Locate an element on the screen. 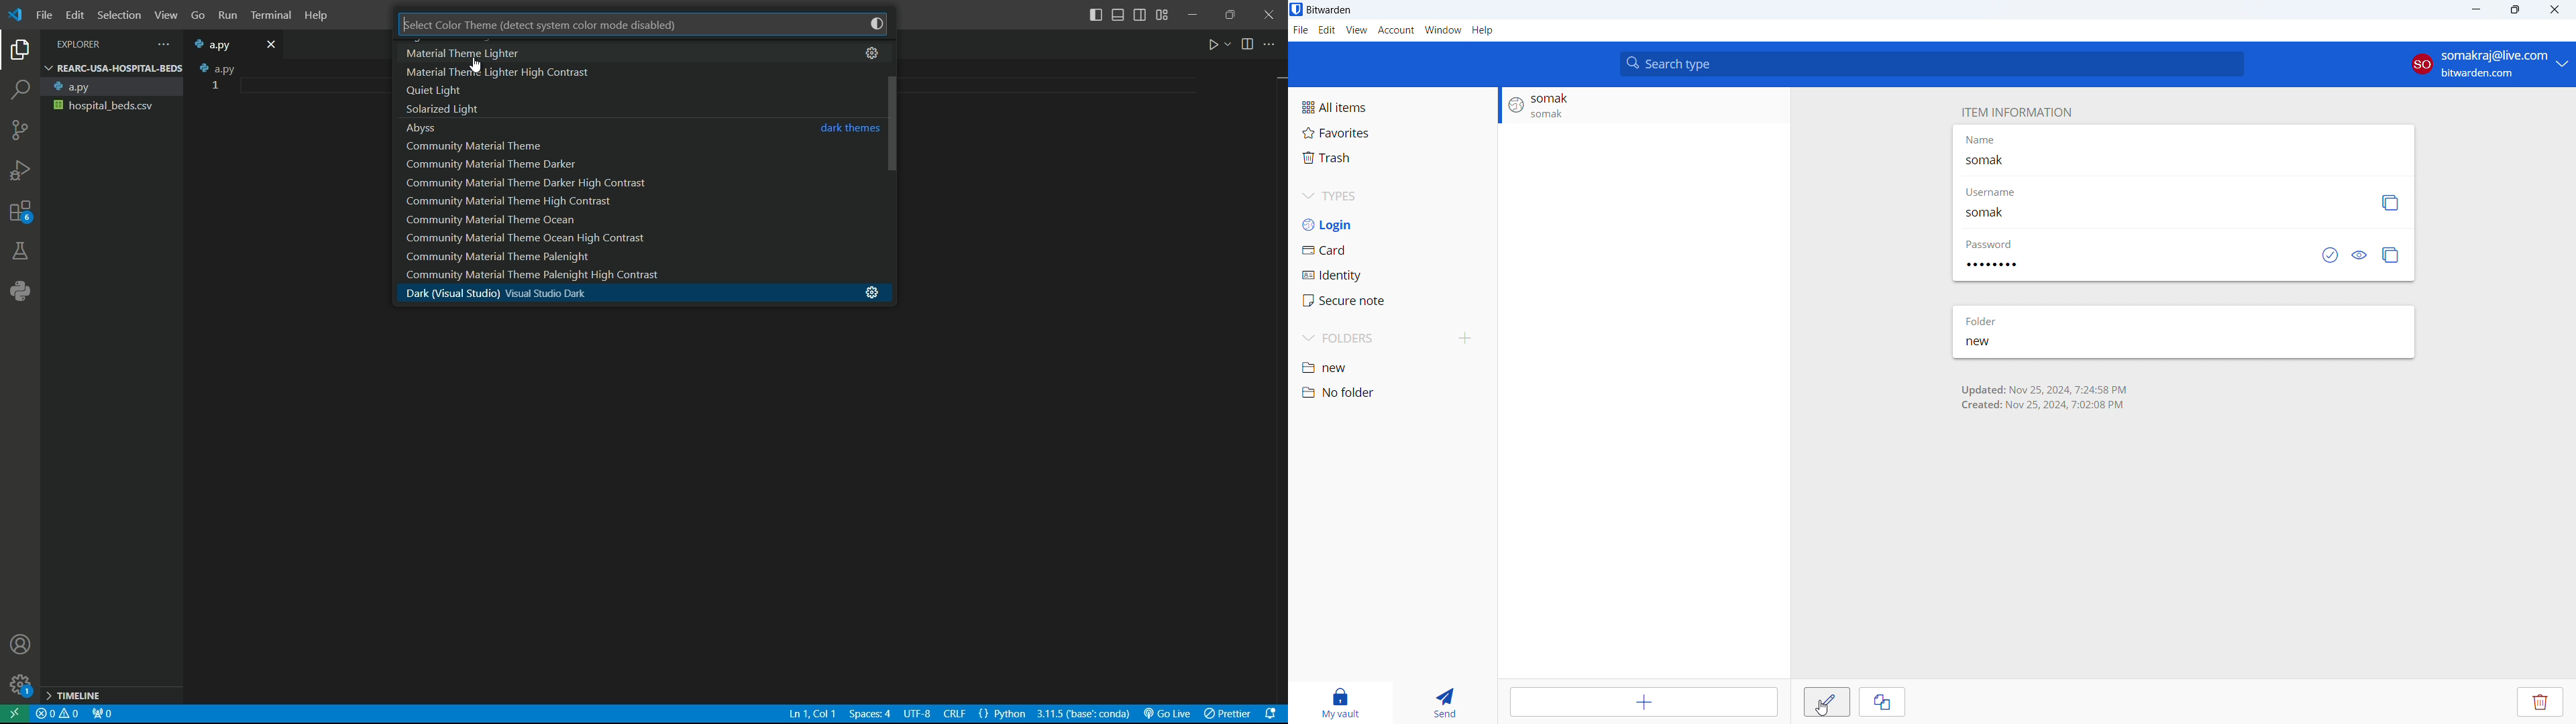 This screenshot has width=2576, height=728. view is located at coordinates (1357, 30).